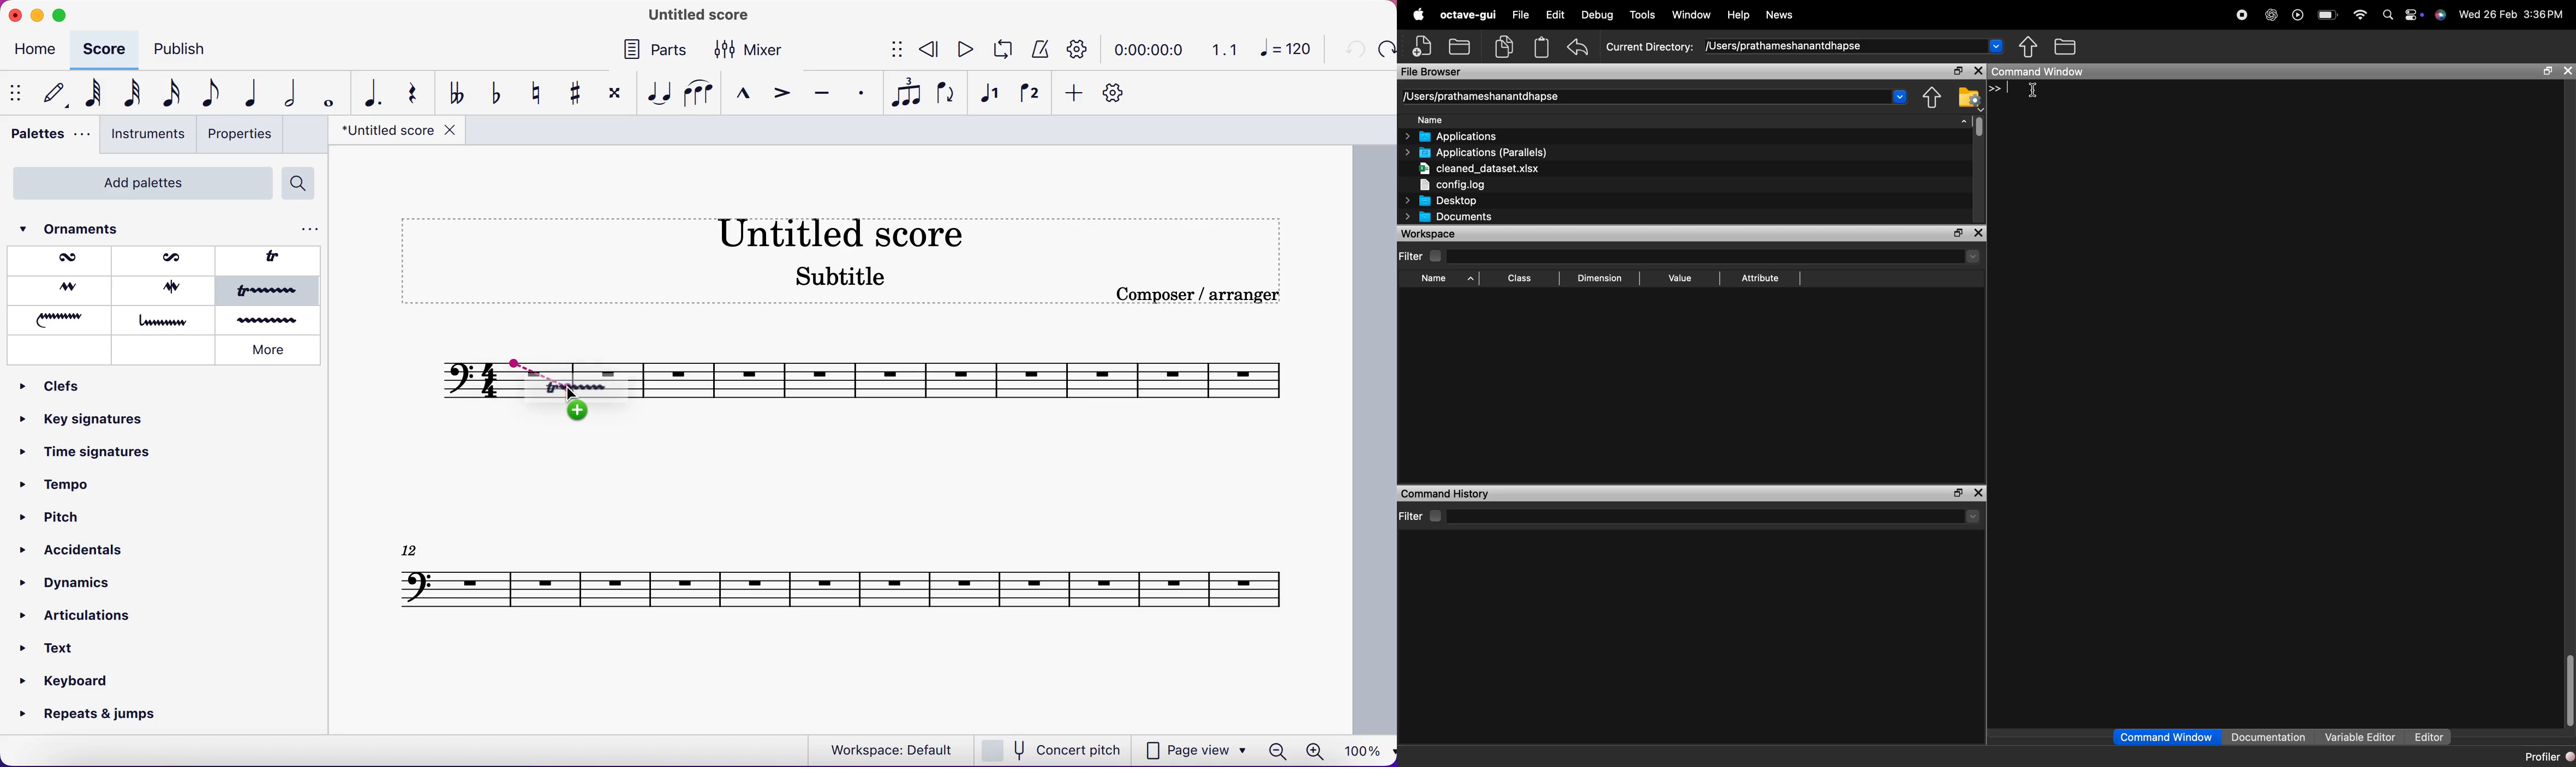 Image resolution: width=2576 pixels, height=784 pixels. Describe the element at coordinates (781, 93) in the screenshot. I see `accent` at that location.